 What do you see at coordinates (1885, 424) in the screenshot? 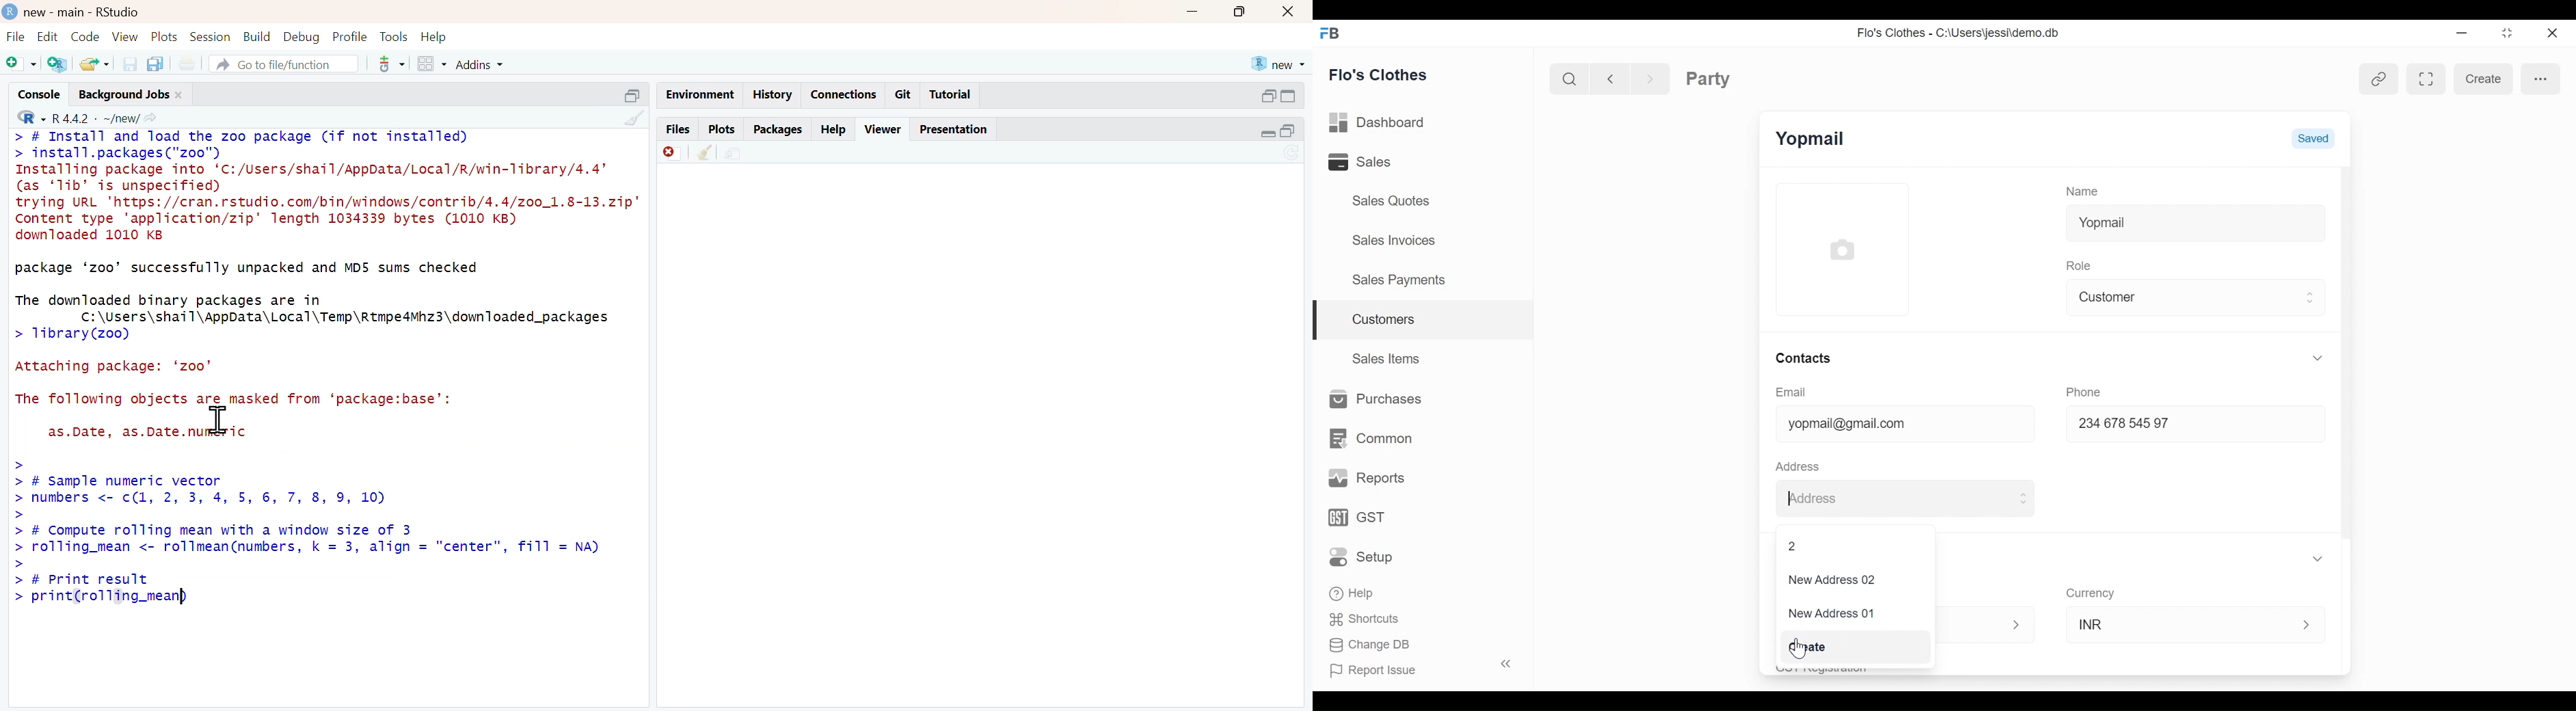
I see `yopmail@gmail.com` at bounding box center [1885, 424].